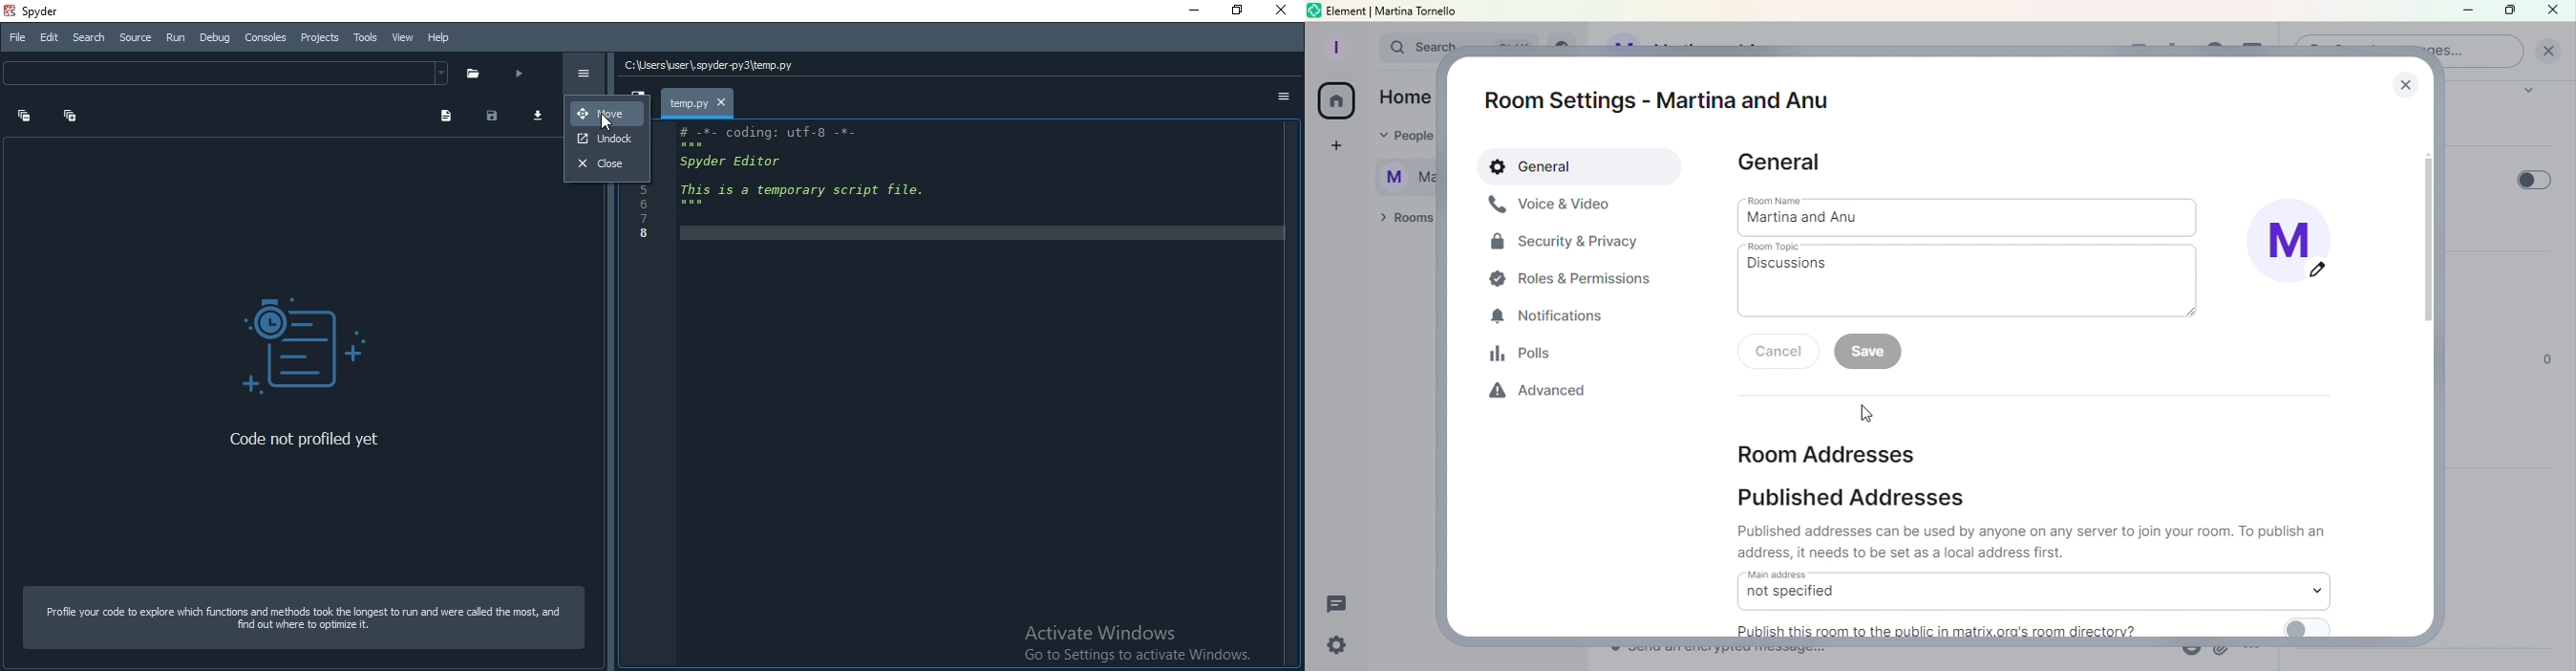  Describe the element at coordinates (318, 38) in the screenshot. I see `Projects` at that location.